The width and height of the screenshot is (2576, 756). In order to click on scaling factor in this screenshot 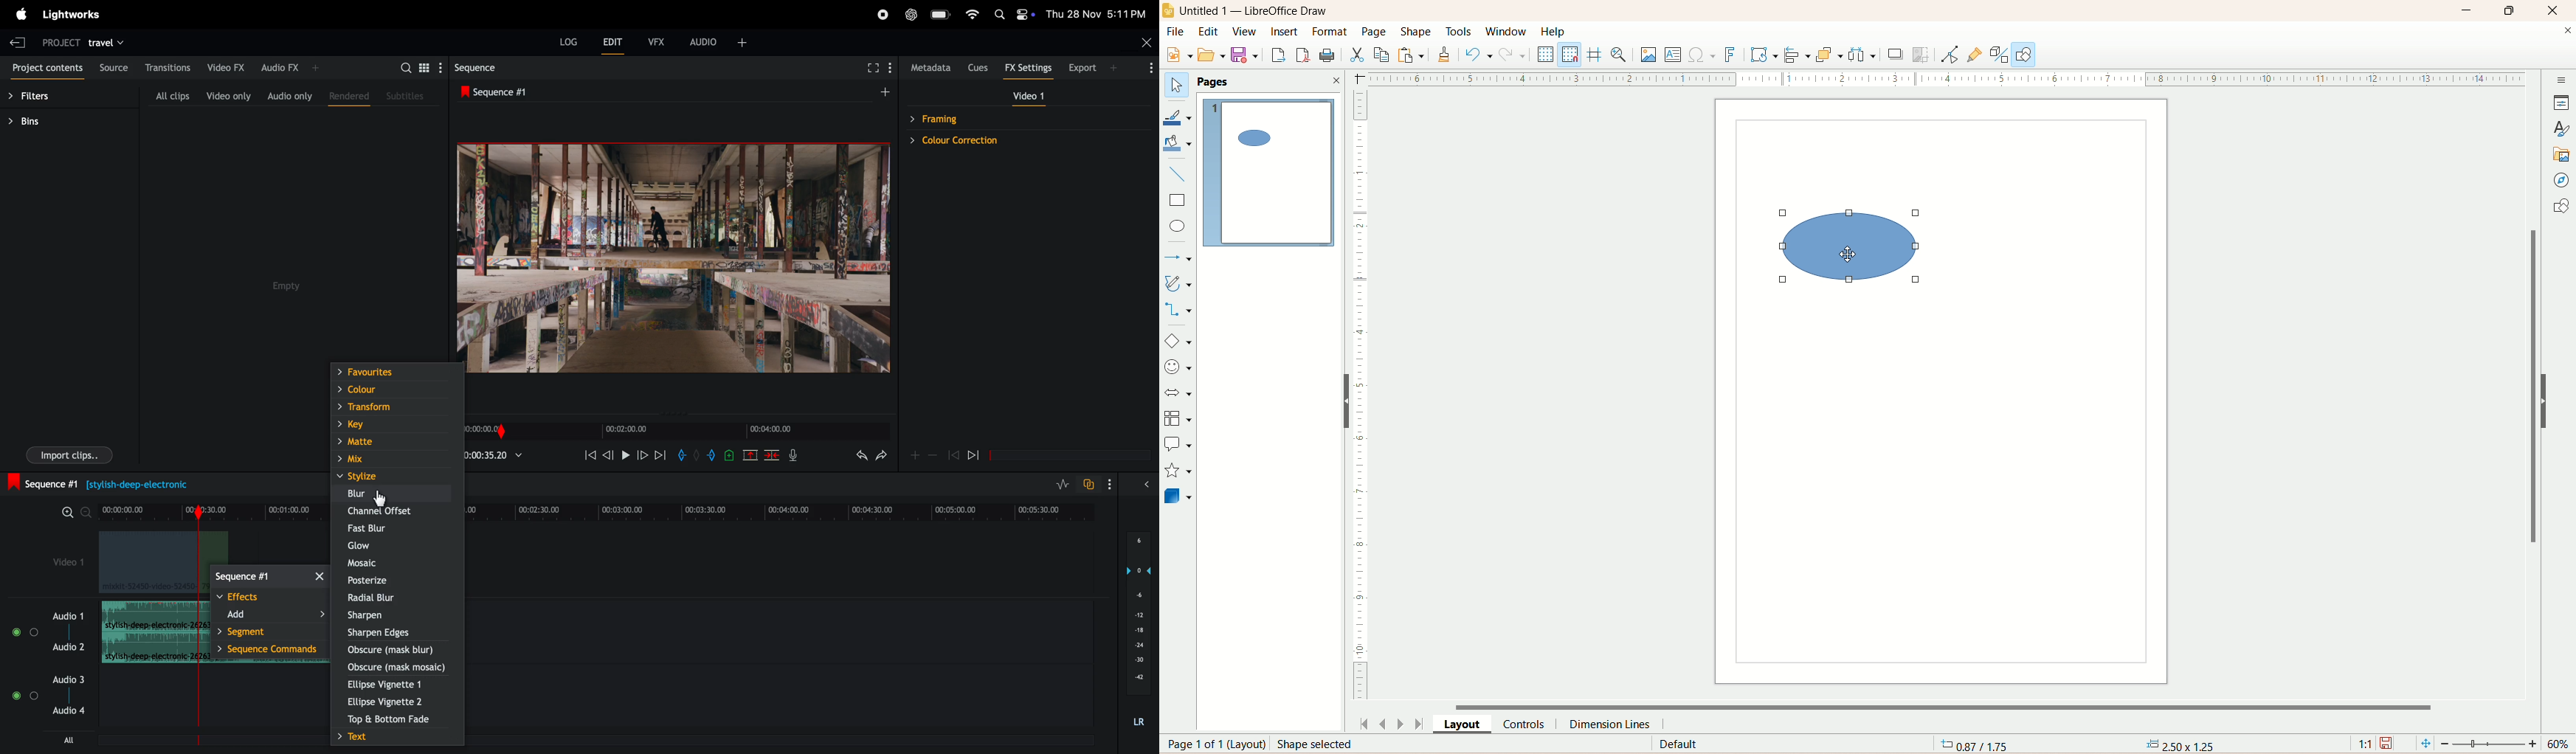, I will do `click(2367, 742)`.